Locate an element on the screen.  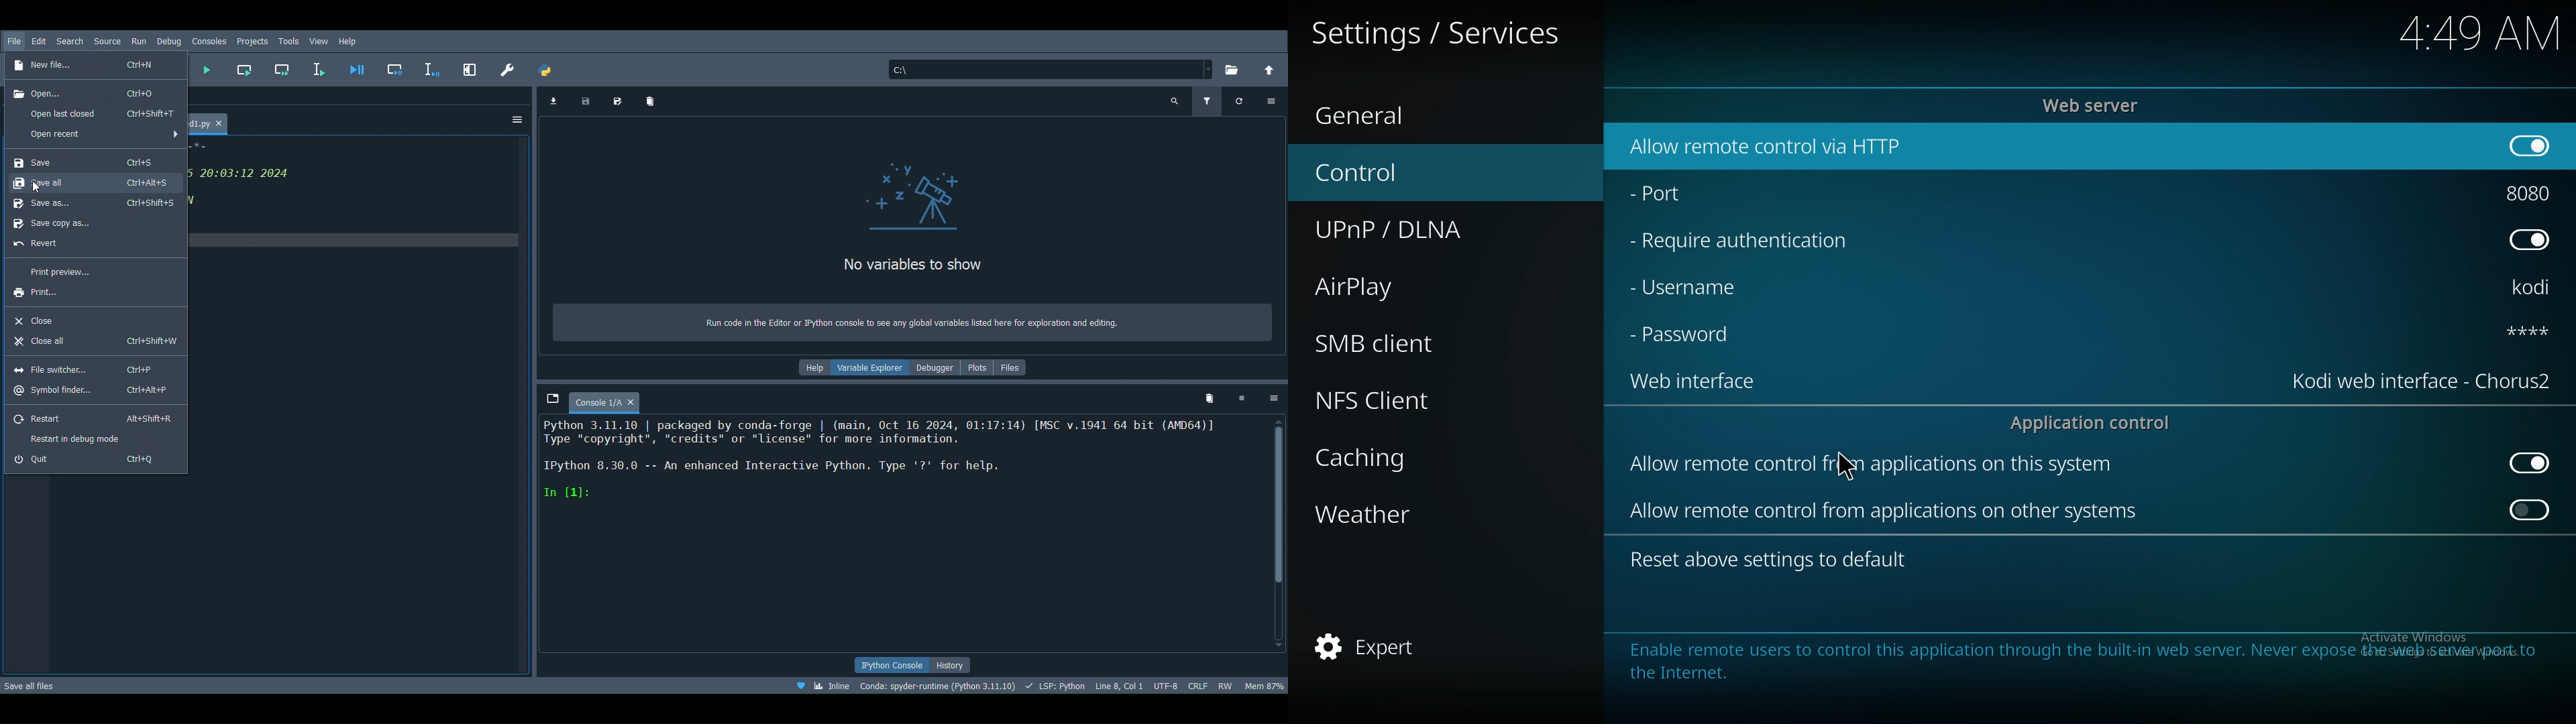
File is located at coordinates (13, 34).